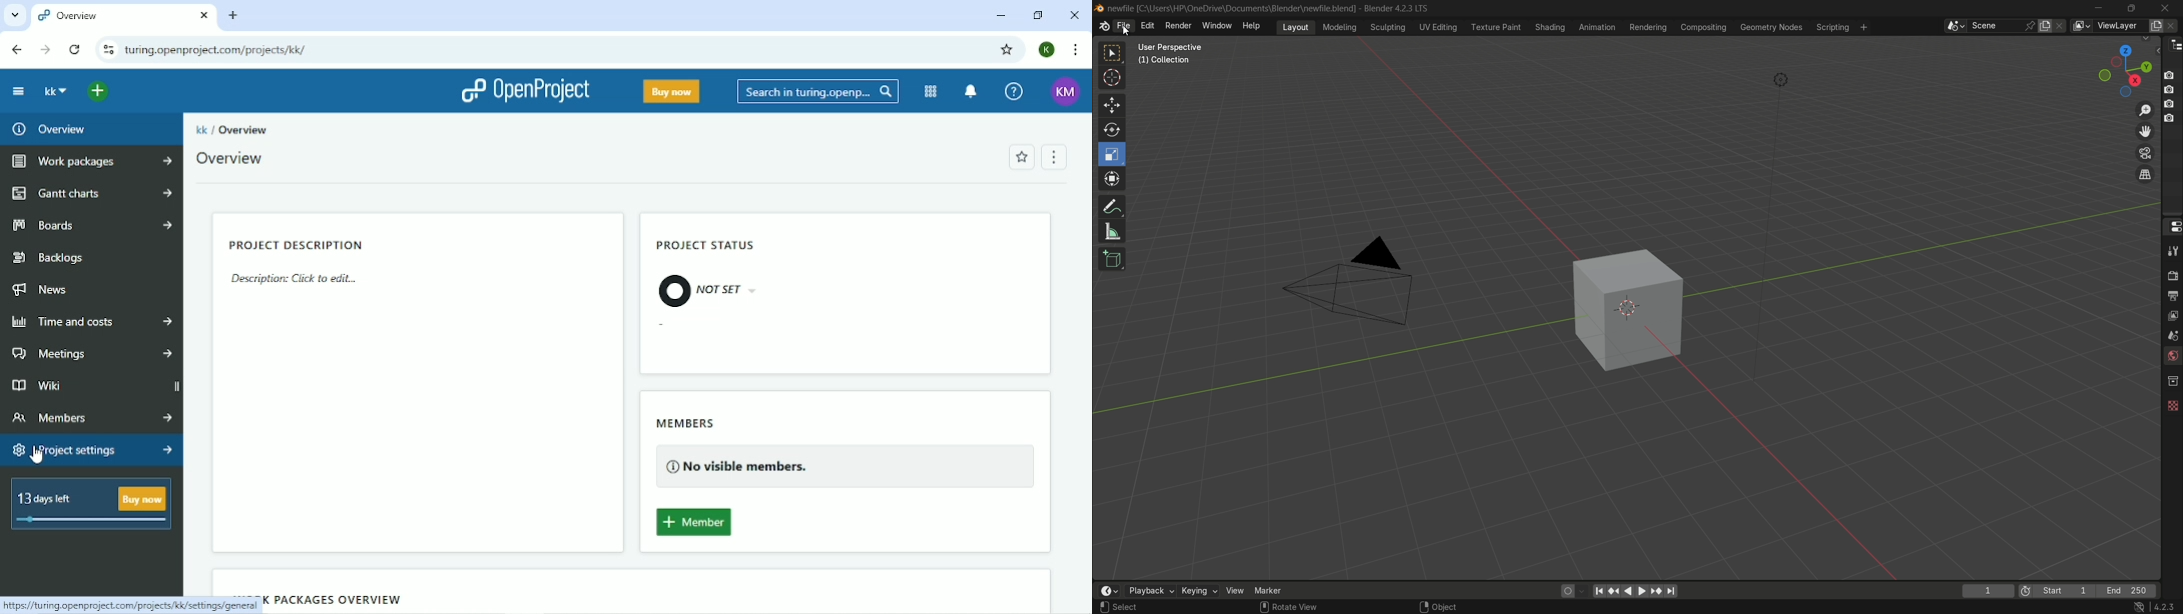 This screenshot has width=2184, height=616. I want to click on Time and Costs, so click(91, 322).